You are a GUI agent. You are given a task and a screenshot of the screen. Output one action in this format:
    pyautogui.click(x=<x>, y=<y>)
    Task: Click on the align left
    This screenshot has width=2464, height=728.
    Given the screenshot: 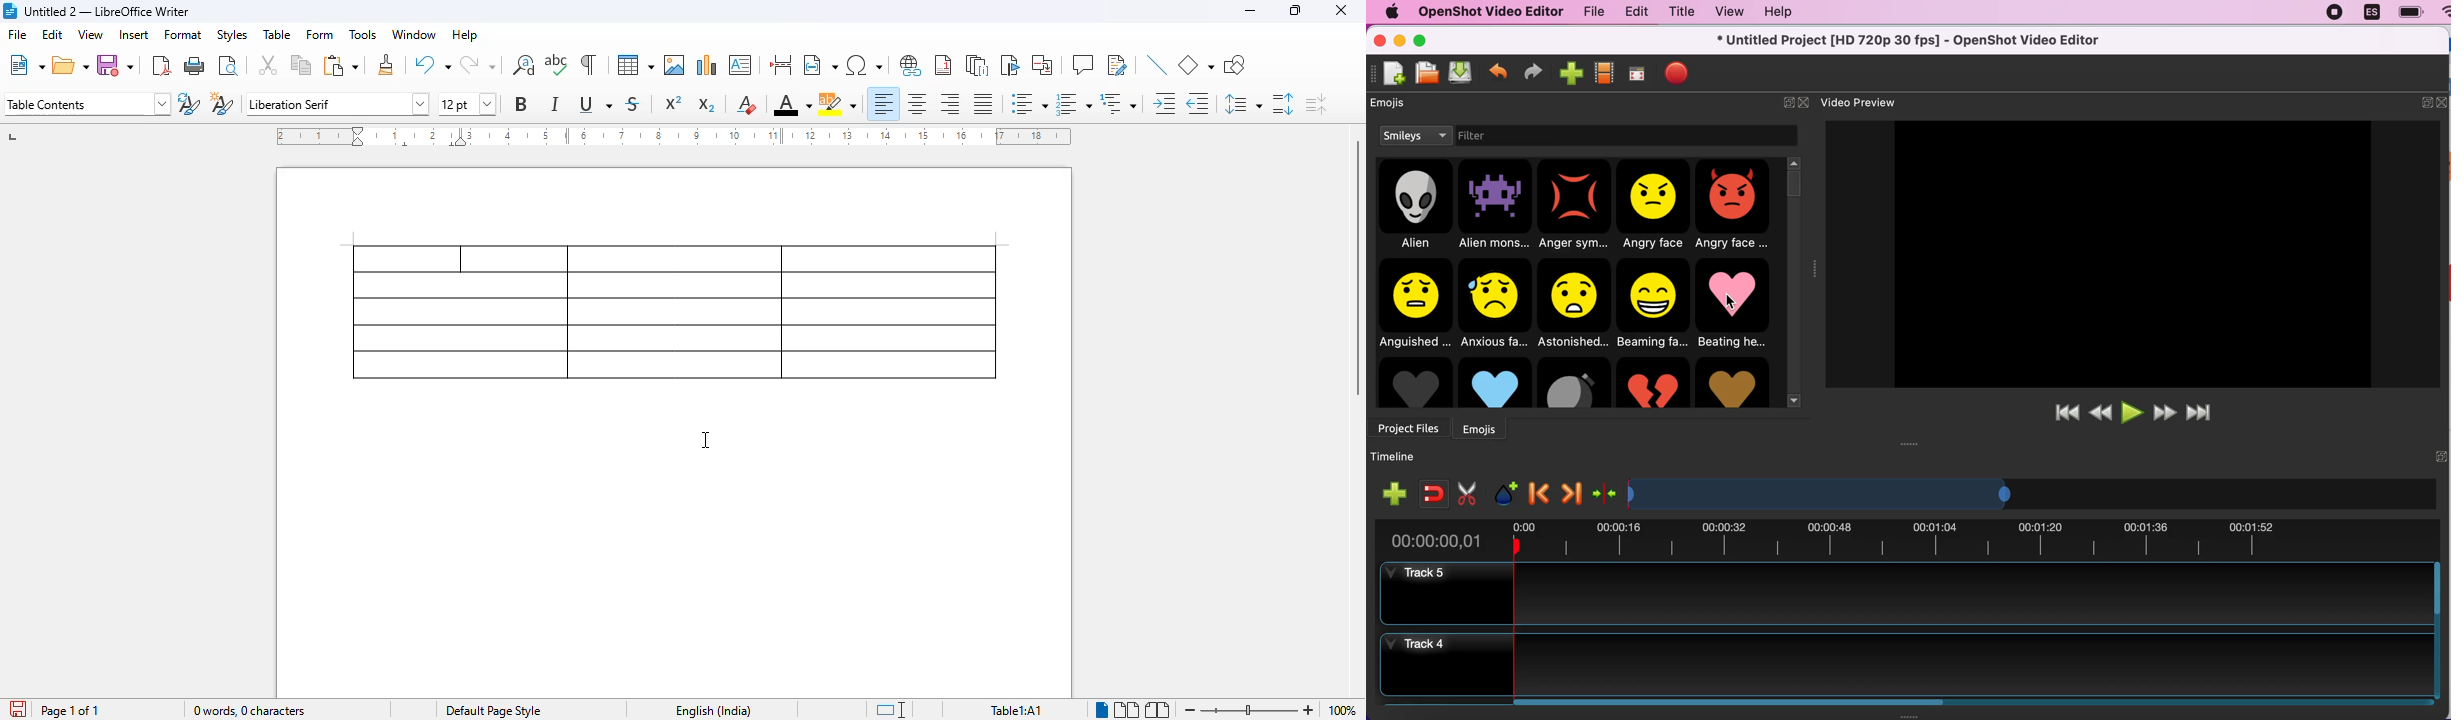 What is the action you would take?
    pyautogui.click(x=884, y=104)
    